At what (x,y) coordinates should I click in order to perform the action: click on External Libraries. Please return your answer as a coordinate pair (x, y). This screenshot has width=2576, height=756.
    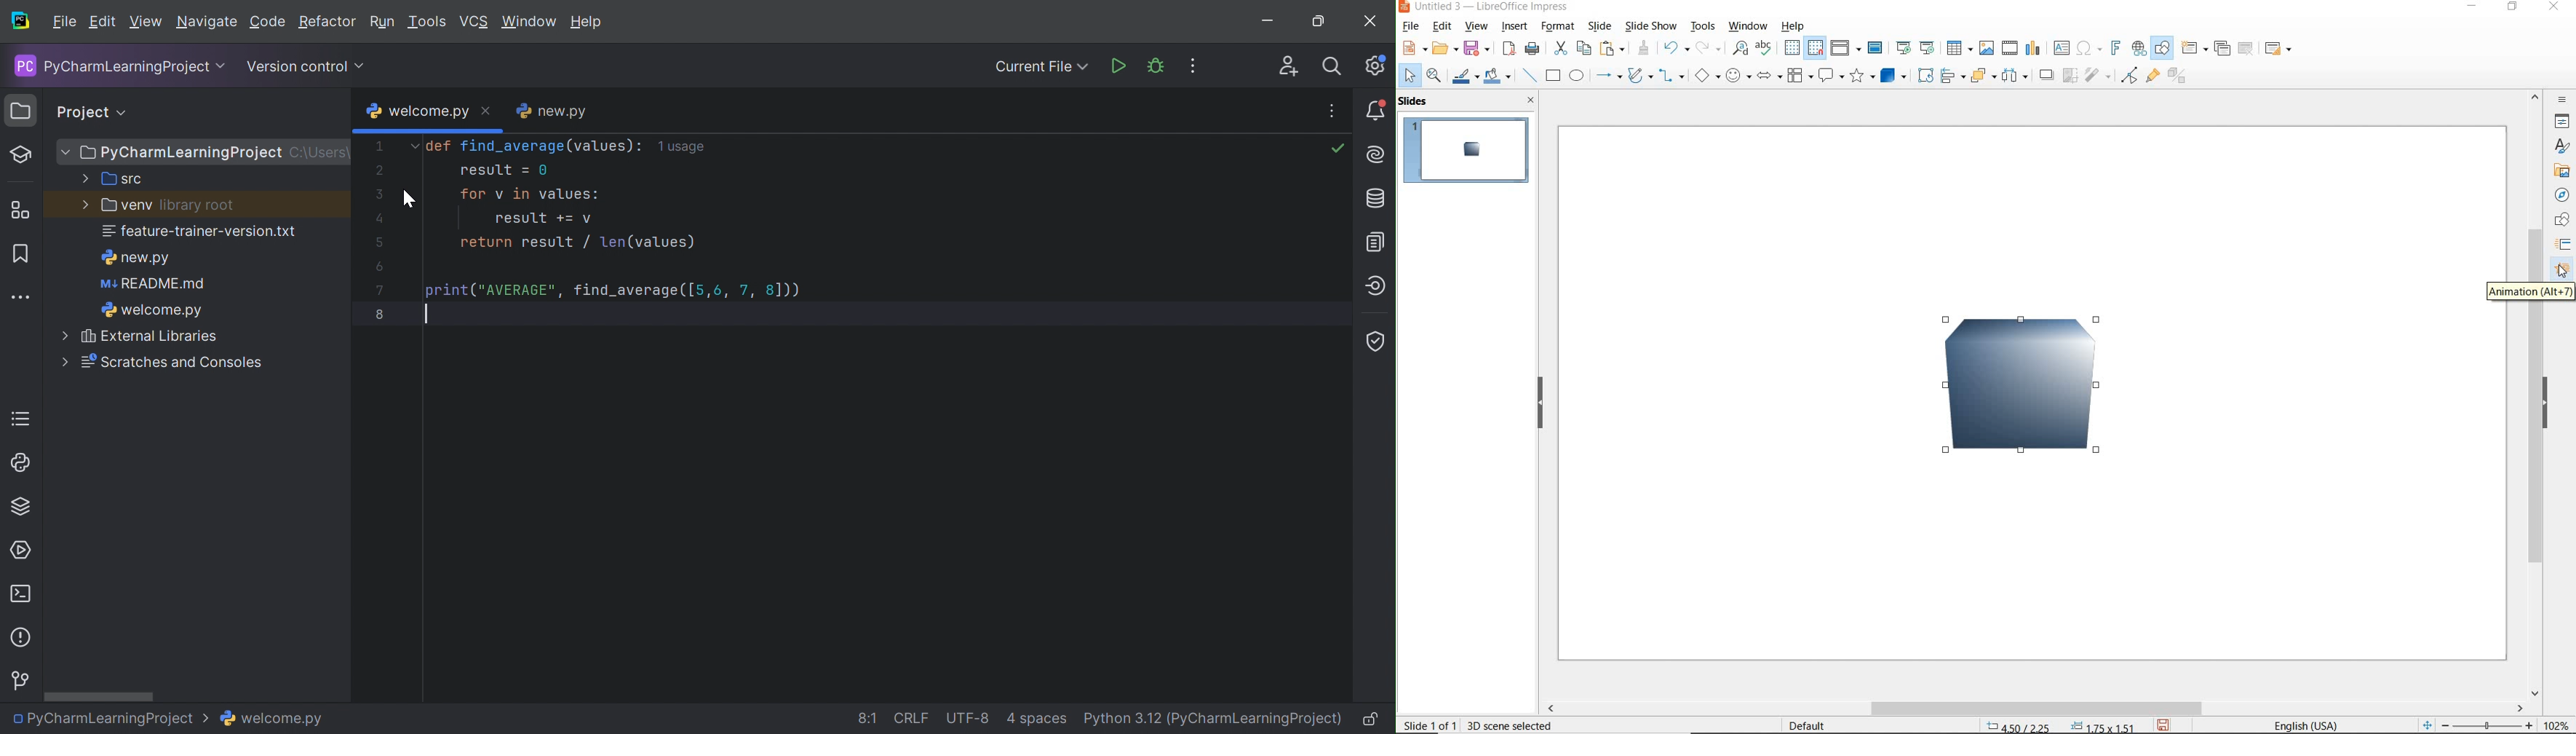
    Looking at the image, I should click on (145, 338).